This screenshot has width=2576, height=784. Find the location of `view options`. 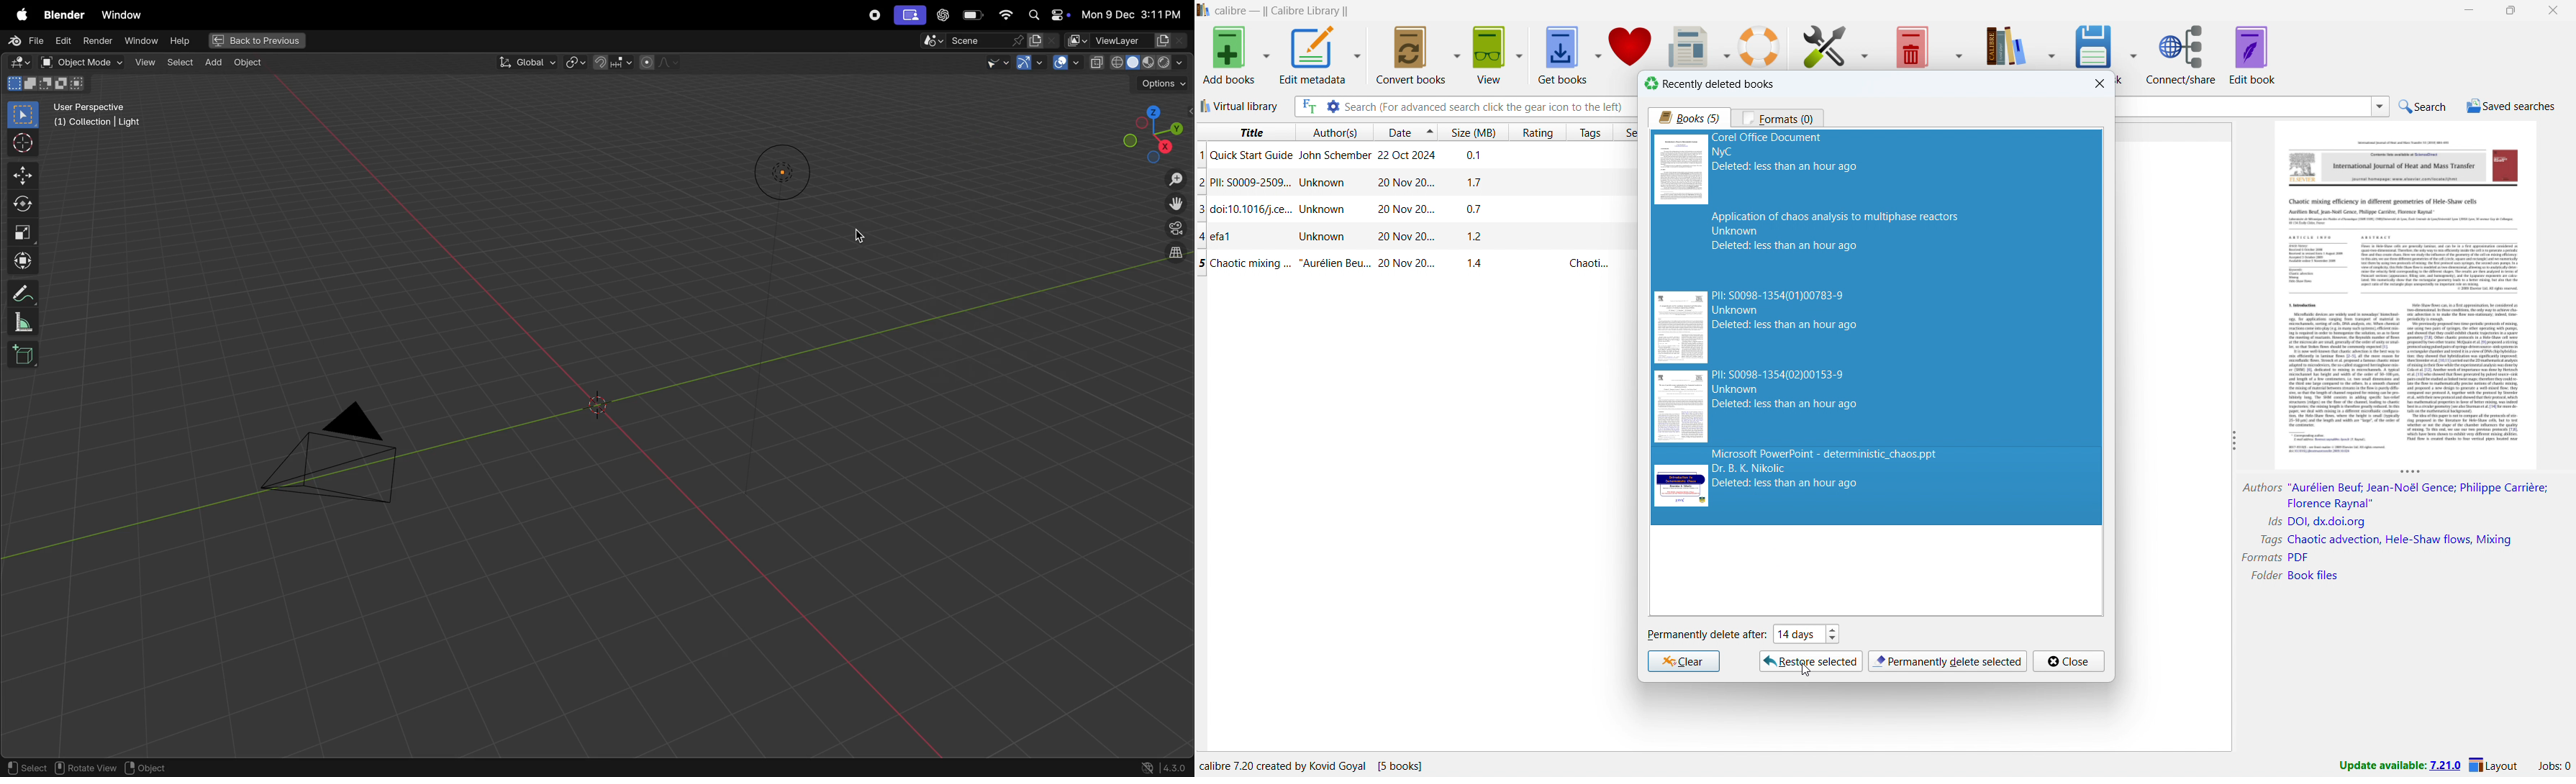

view options is located at coordinates (1519, 54).